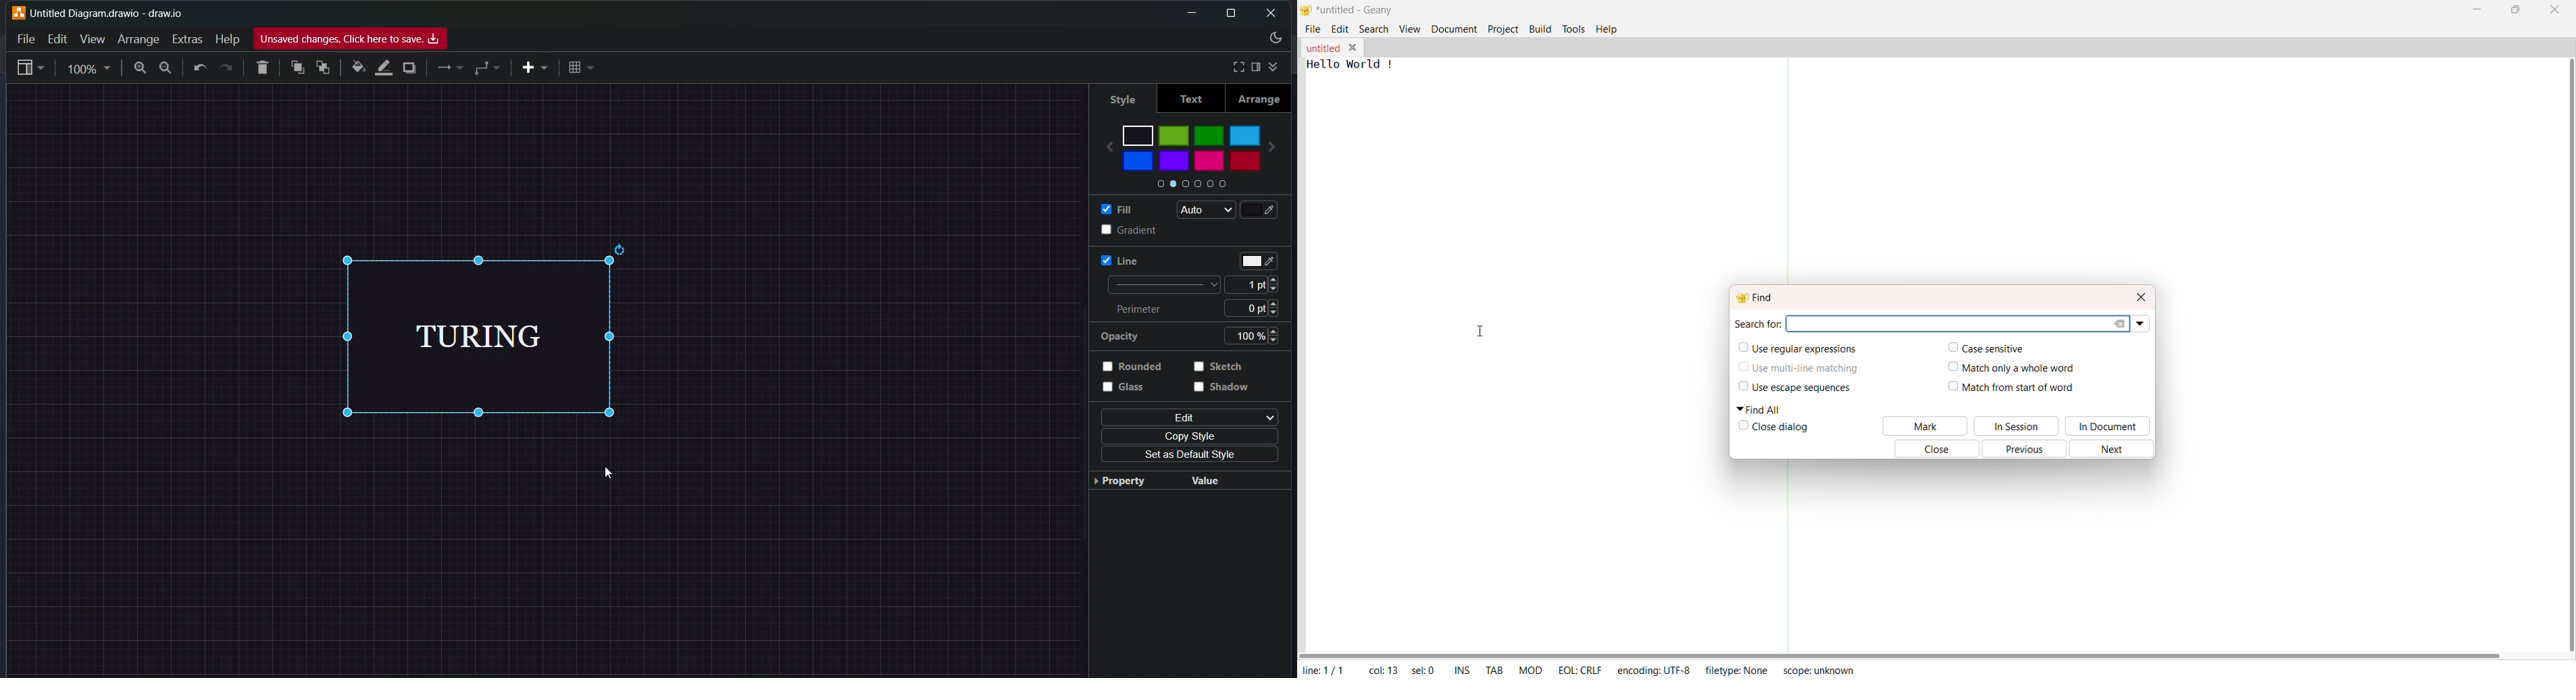 The image size is (2576, 700). What do you see at coordinates (1103, 142) in the screenshot?
I see `back` at bounding box center [1103, 142].